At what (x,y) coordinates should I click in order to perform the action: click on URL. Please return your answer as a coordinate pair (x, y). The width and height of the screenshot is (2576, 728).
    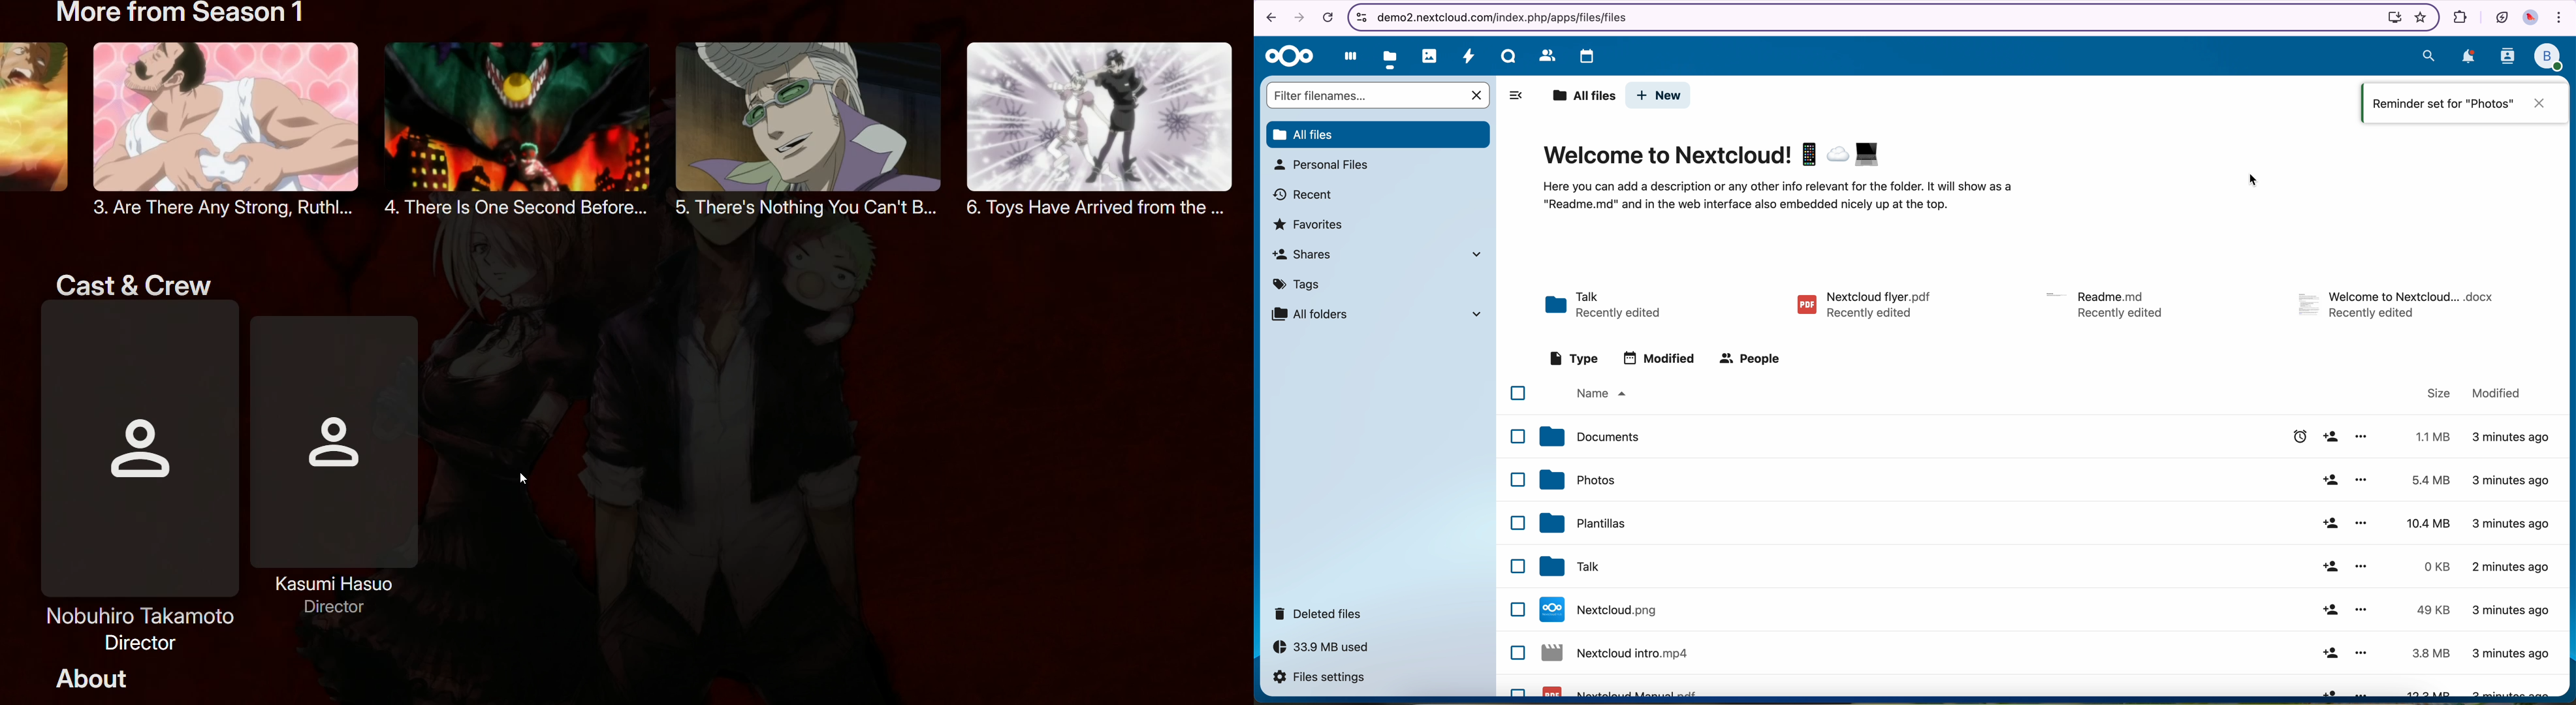
    Looking at the image, I should click on (1510, 17).